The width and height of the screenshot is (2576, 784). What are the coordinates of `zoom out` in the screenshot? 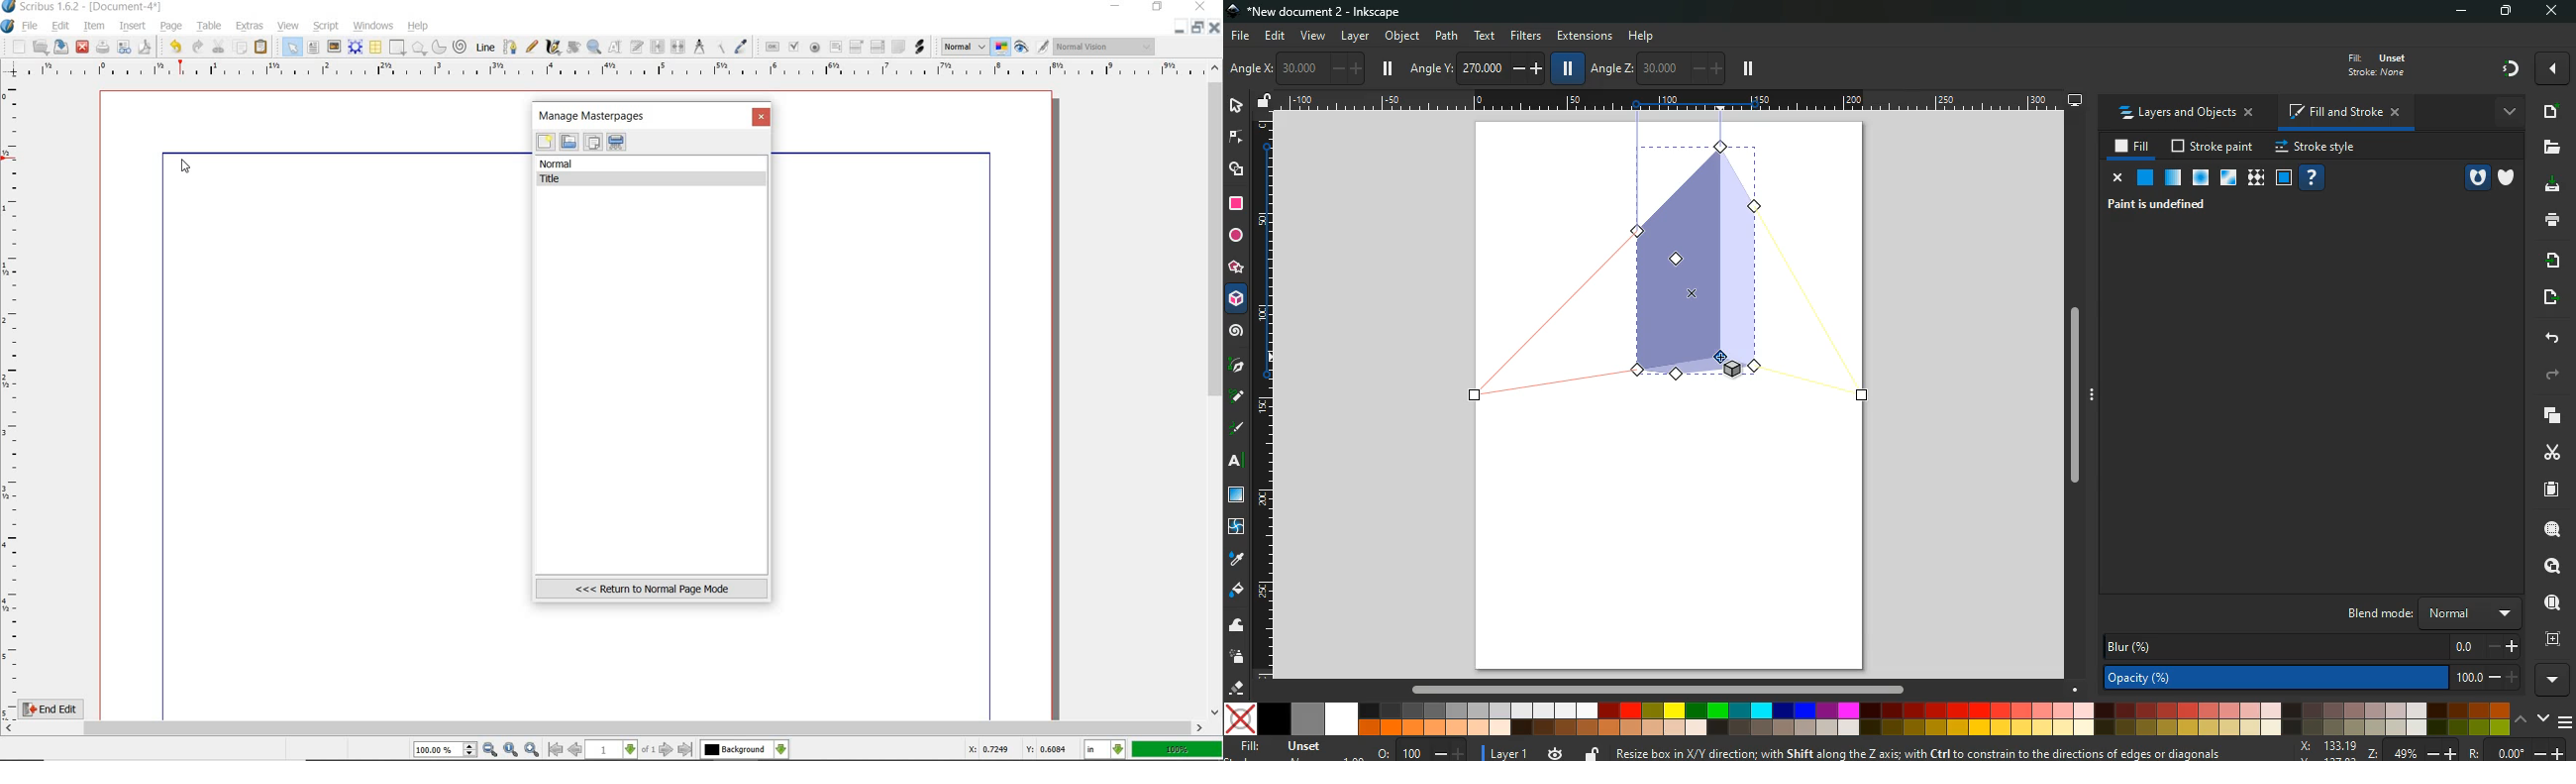 It's located at (491, 750).